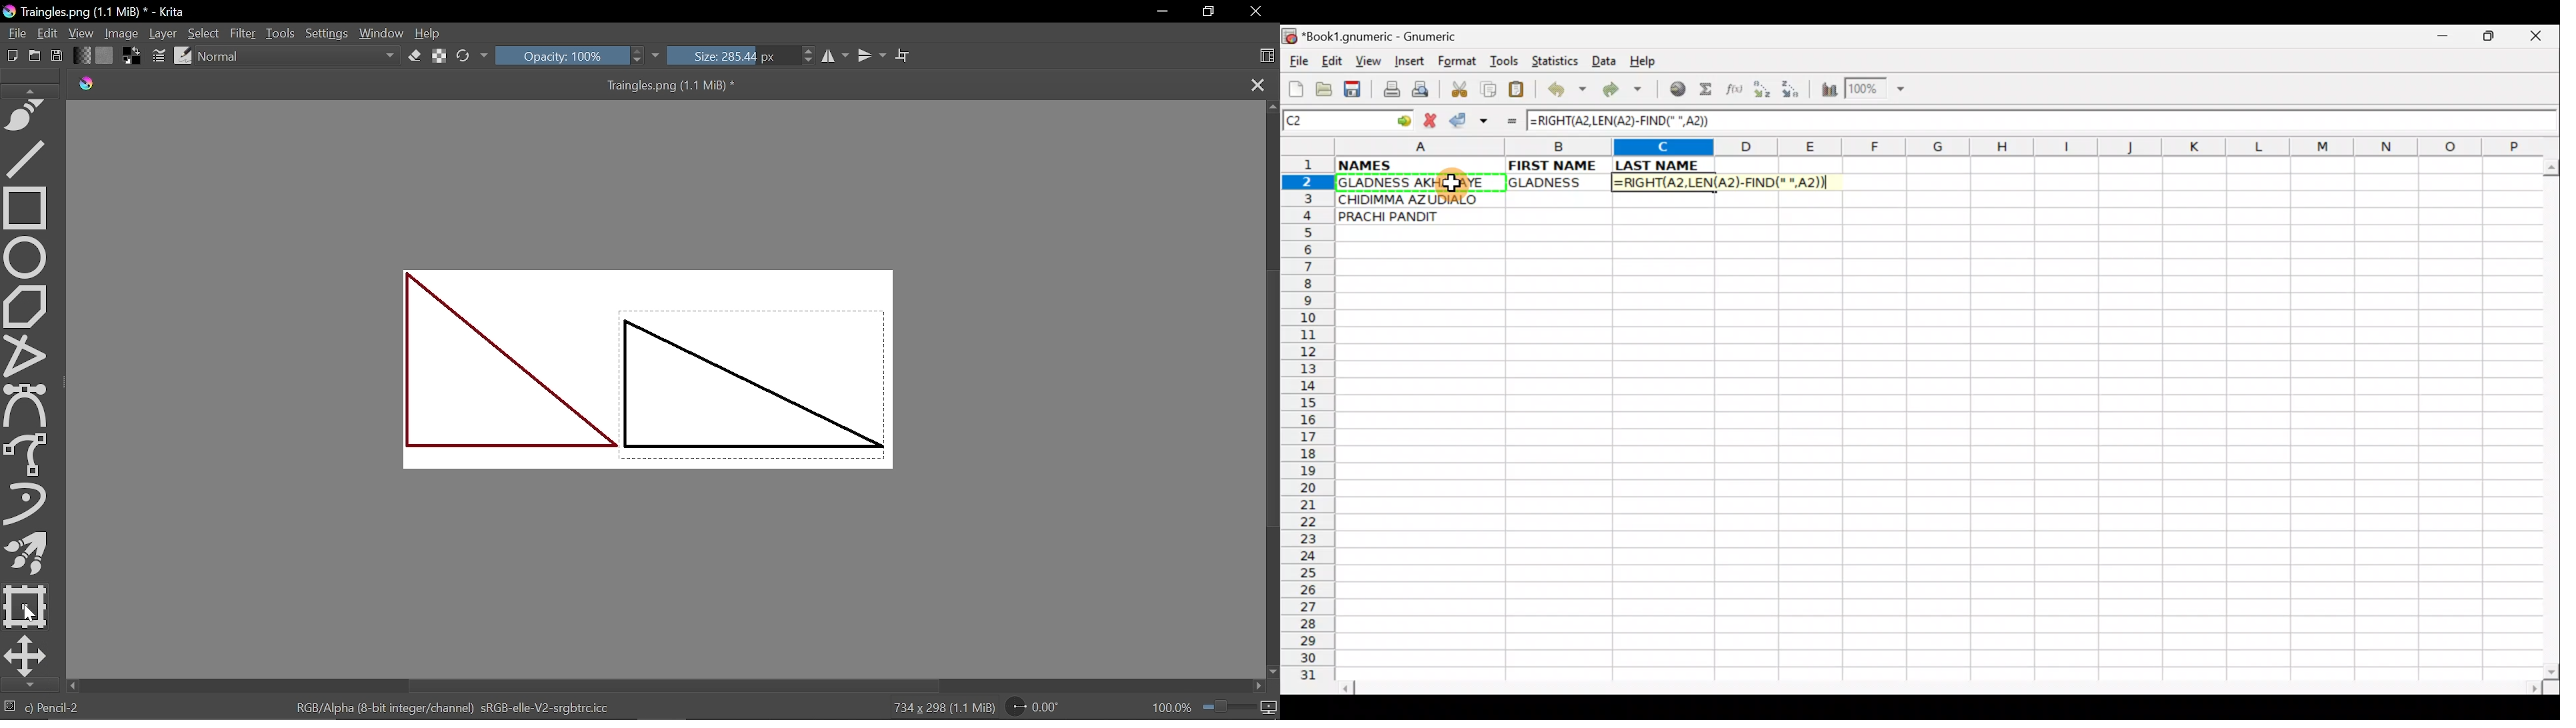 The height and width of the screenshot is (728, 2576). Describe the element at coordinates (1258, 687) in the screenshot. I see `Move right` at that location.